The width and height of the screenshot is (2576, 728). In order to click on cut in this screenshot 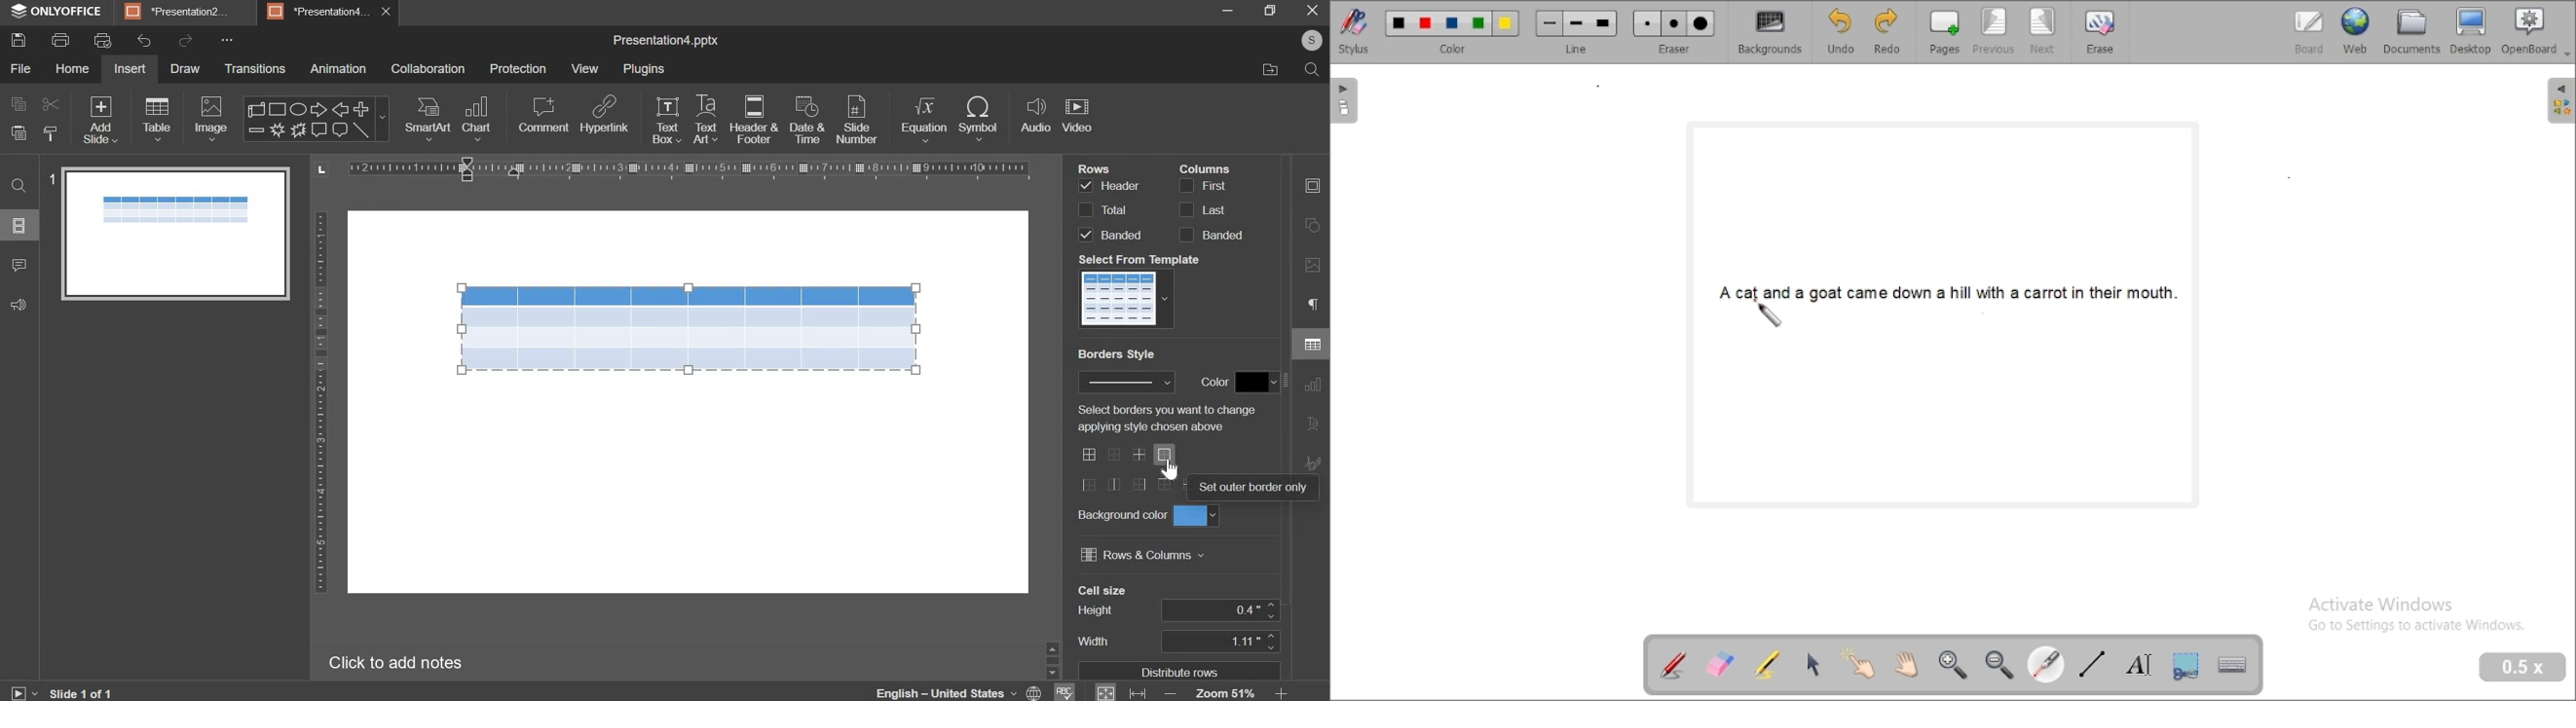, I will do `click(48, 105)`.